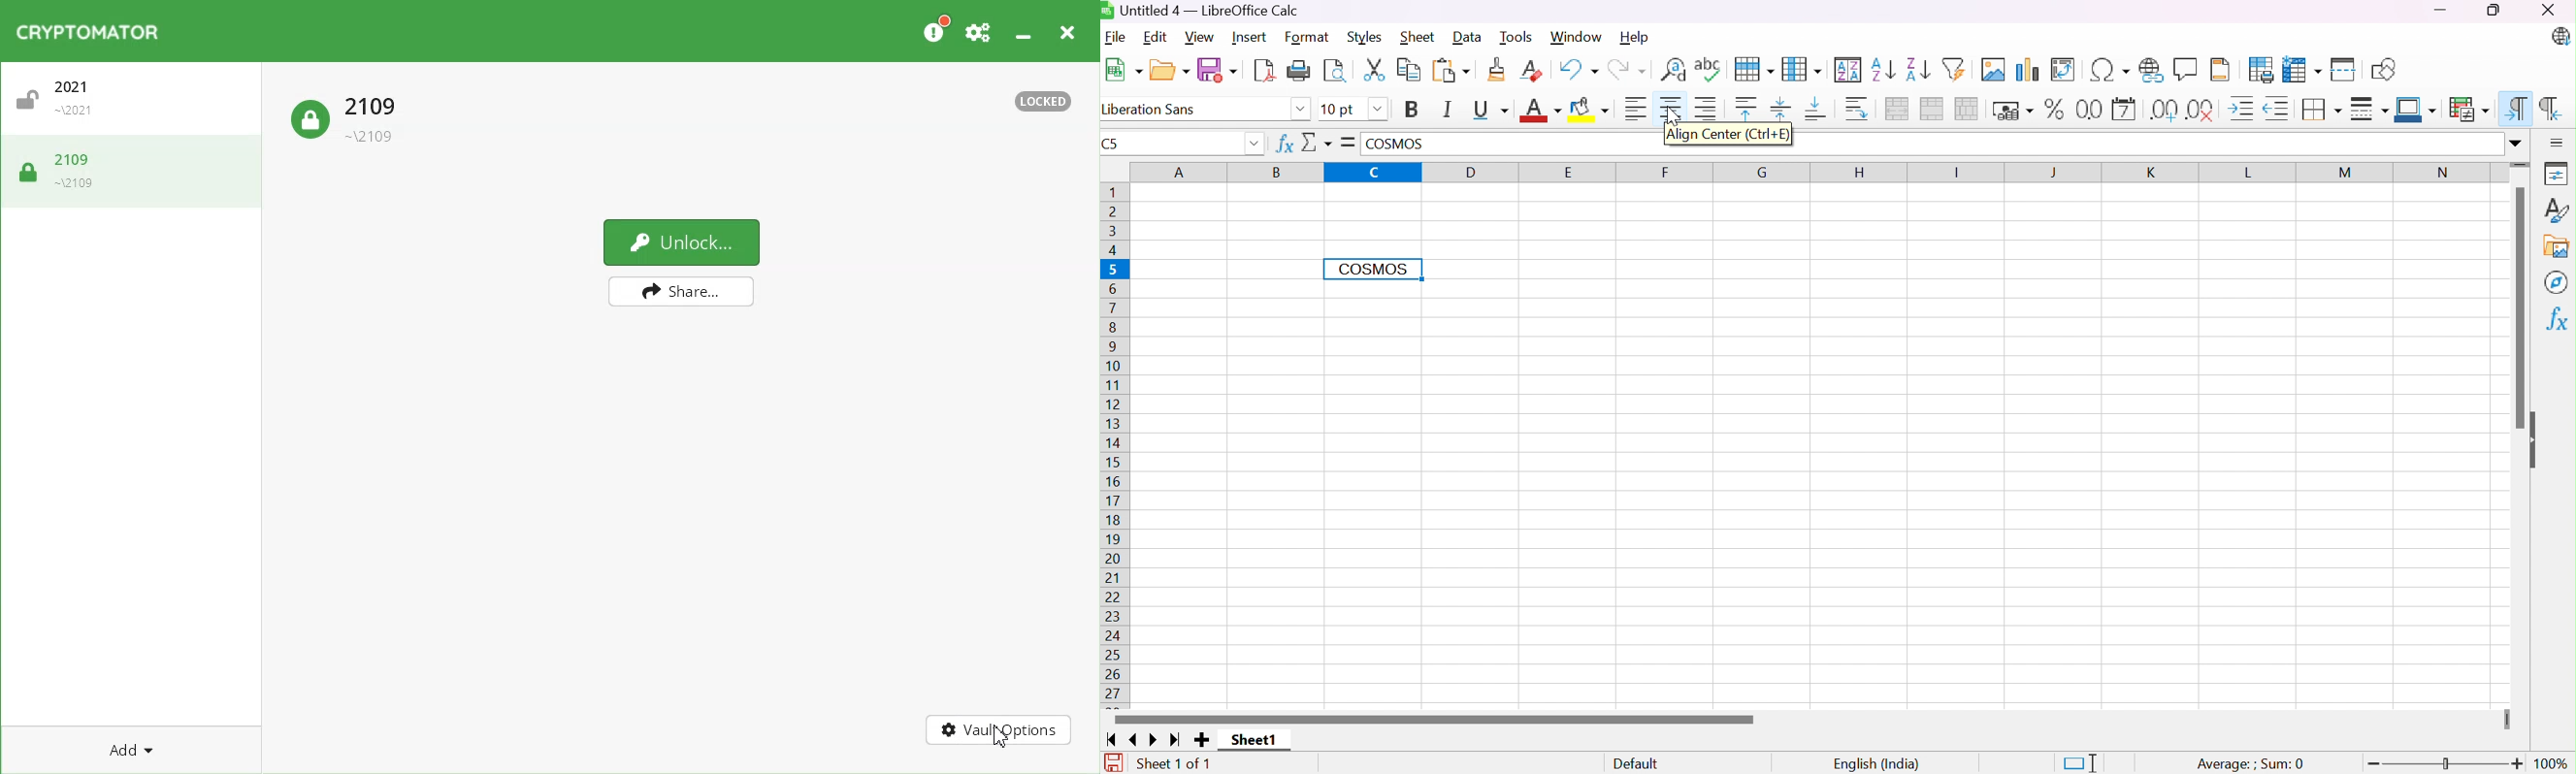  I want to click on Styles, so click(1365, 37).